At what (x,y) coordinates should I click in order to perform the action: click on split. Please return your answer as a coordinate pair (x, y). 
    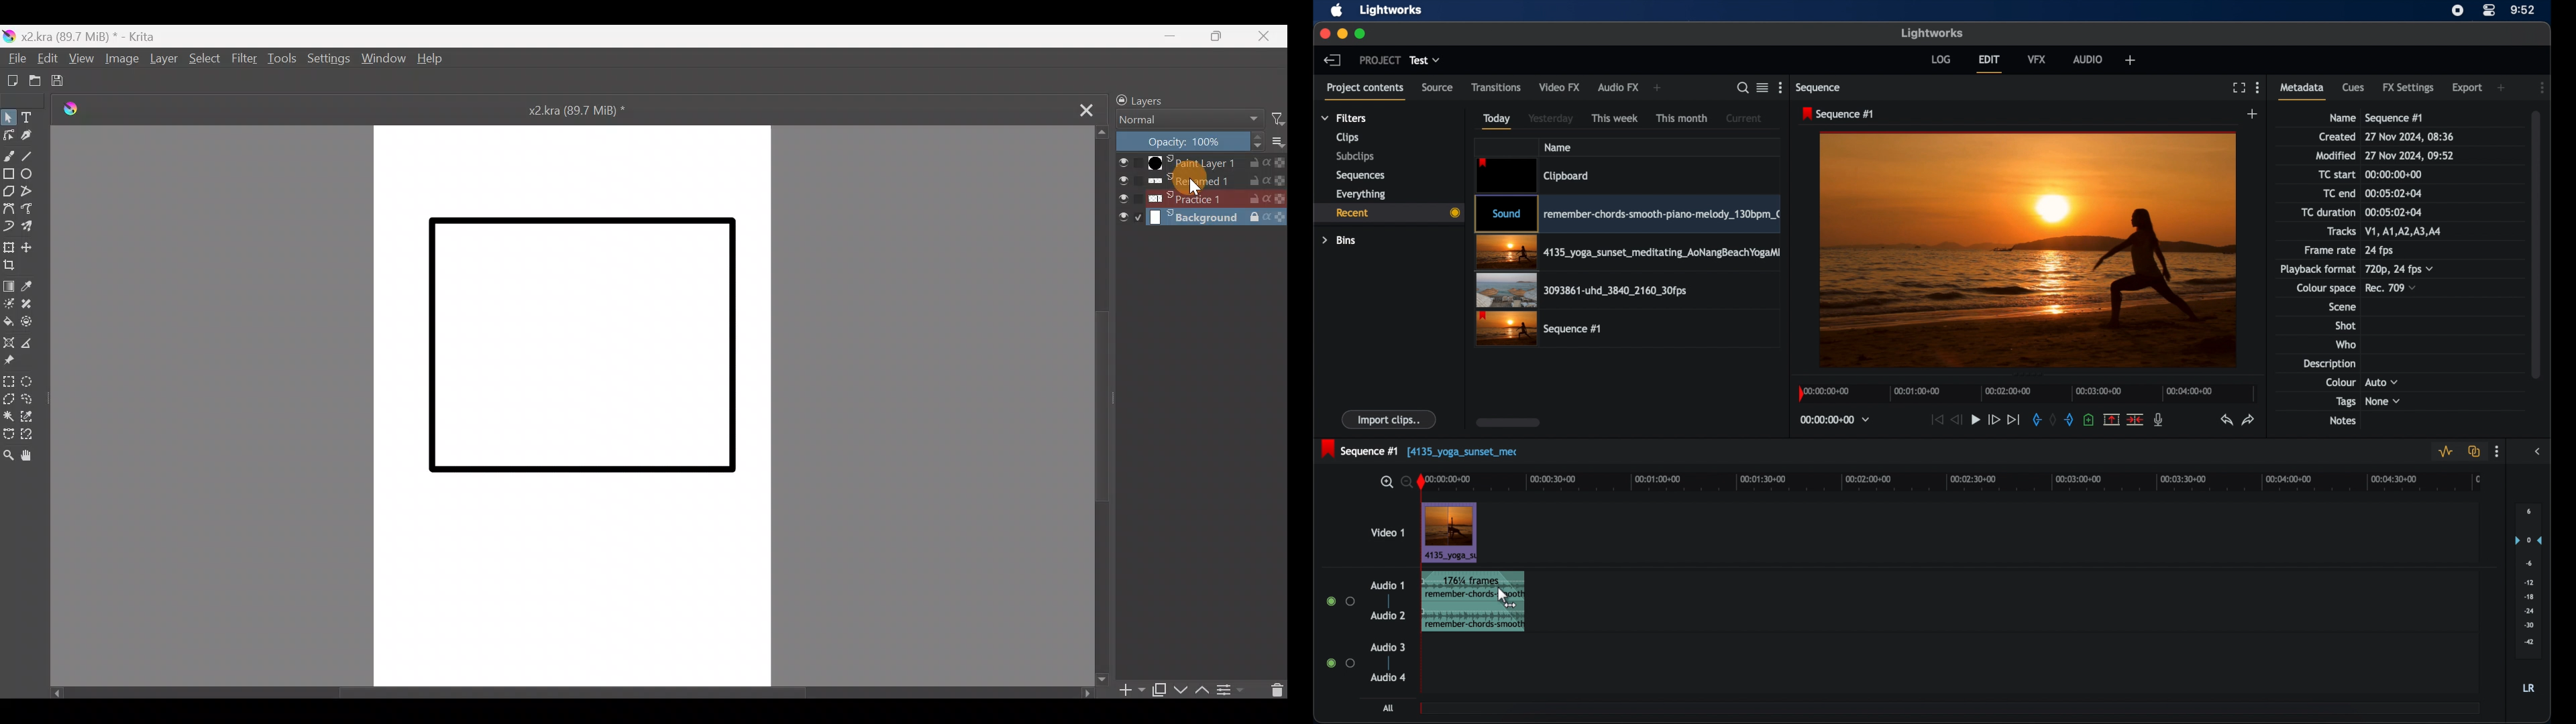
    Looking at the image, I should click on (2135, 418).